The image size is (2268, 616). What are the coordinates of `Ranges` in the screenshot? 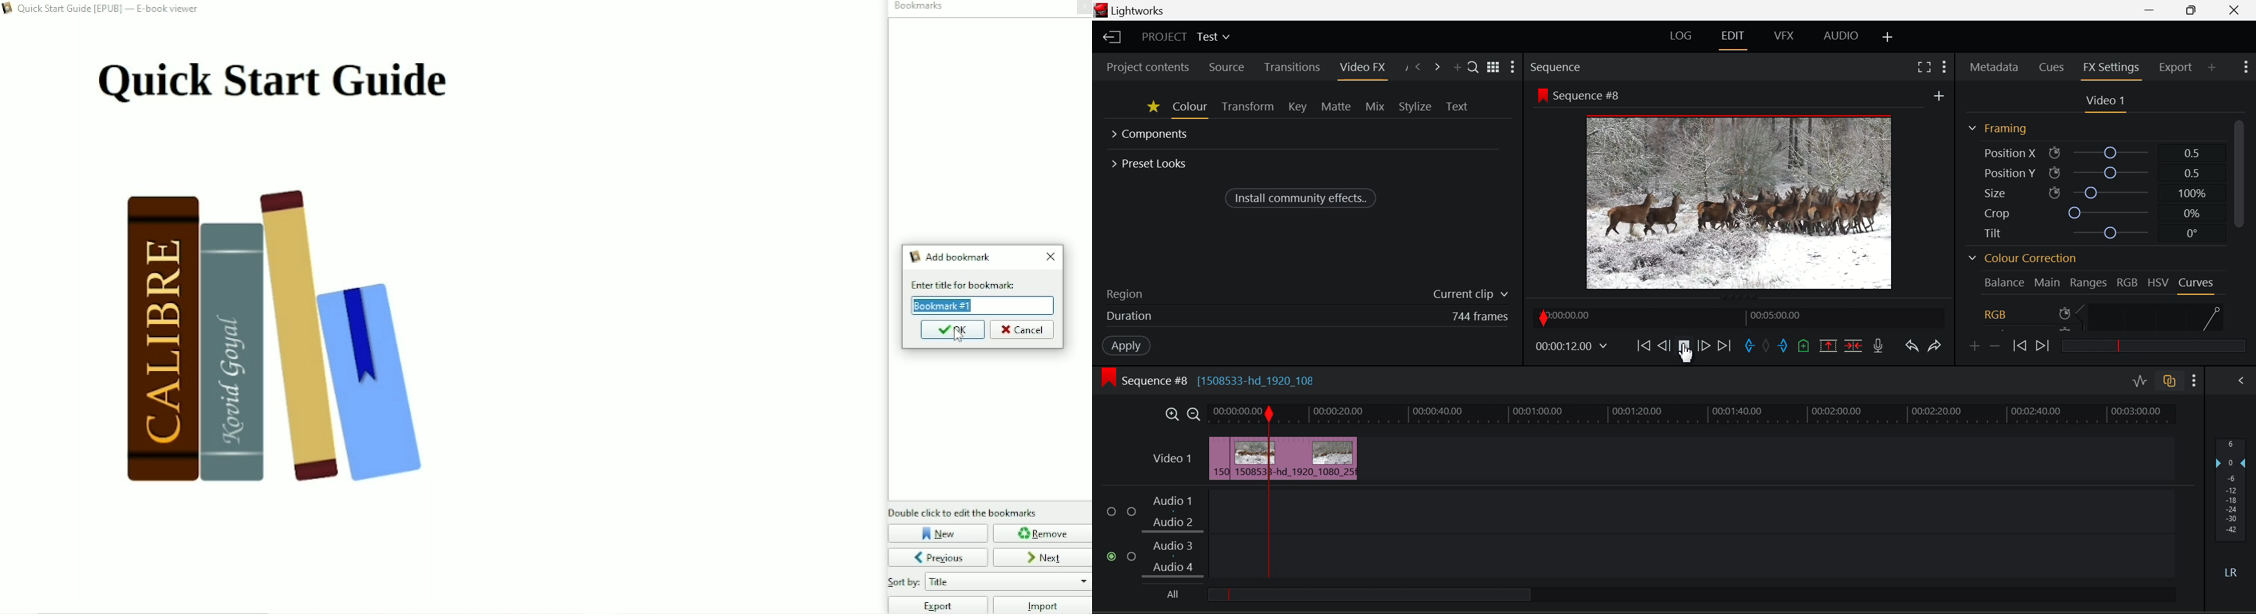 It's located at (2089, 282).